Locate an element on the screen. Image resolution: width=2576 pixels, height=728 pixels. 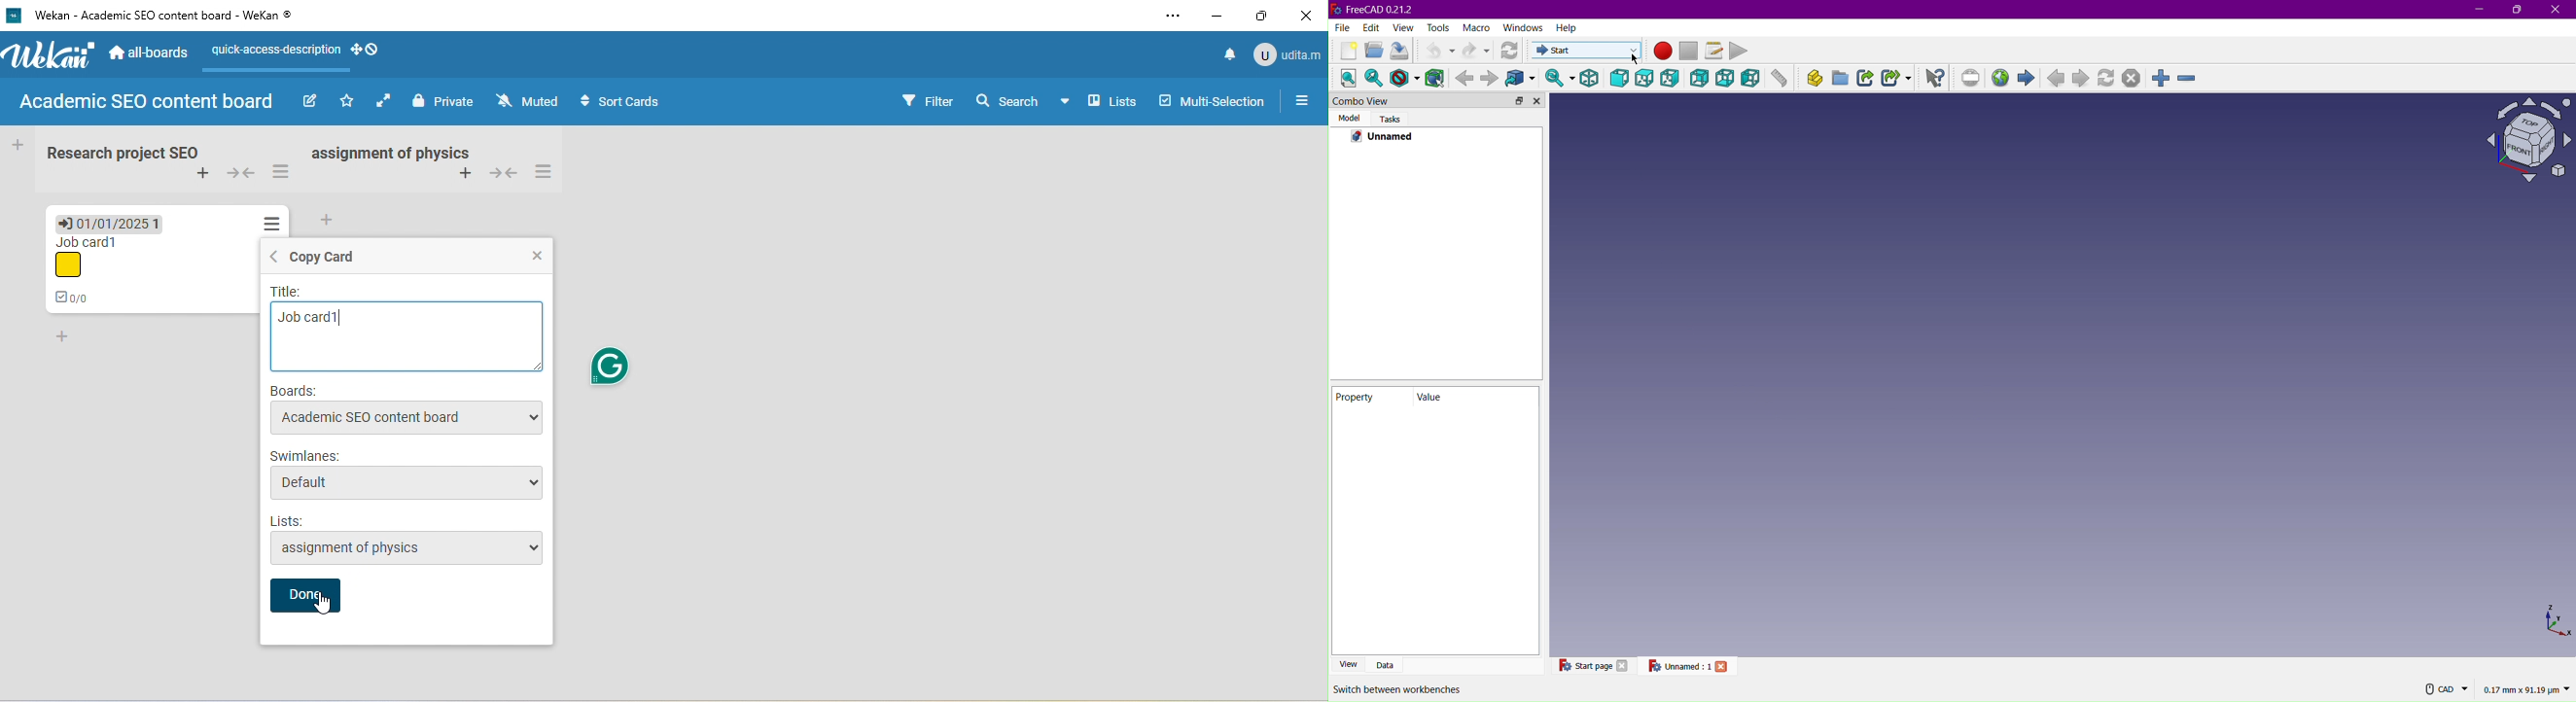
edit is located at coordinates (308, 101).